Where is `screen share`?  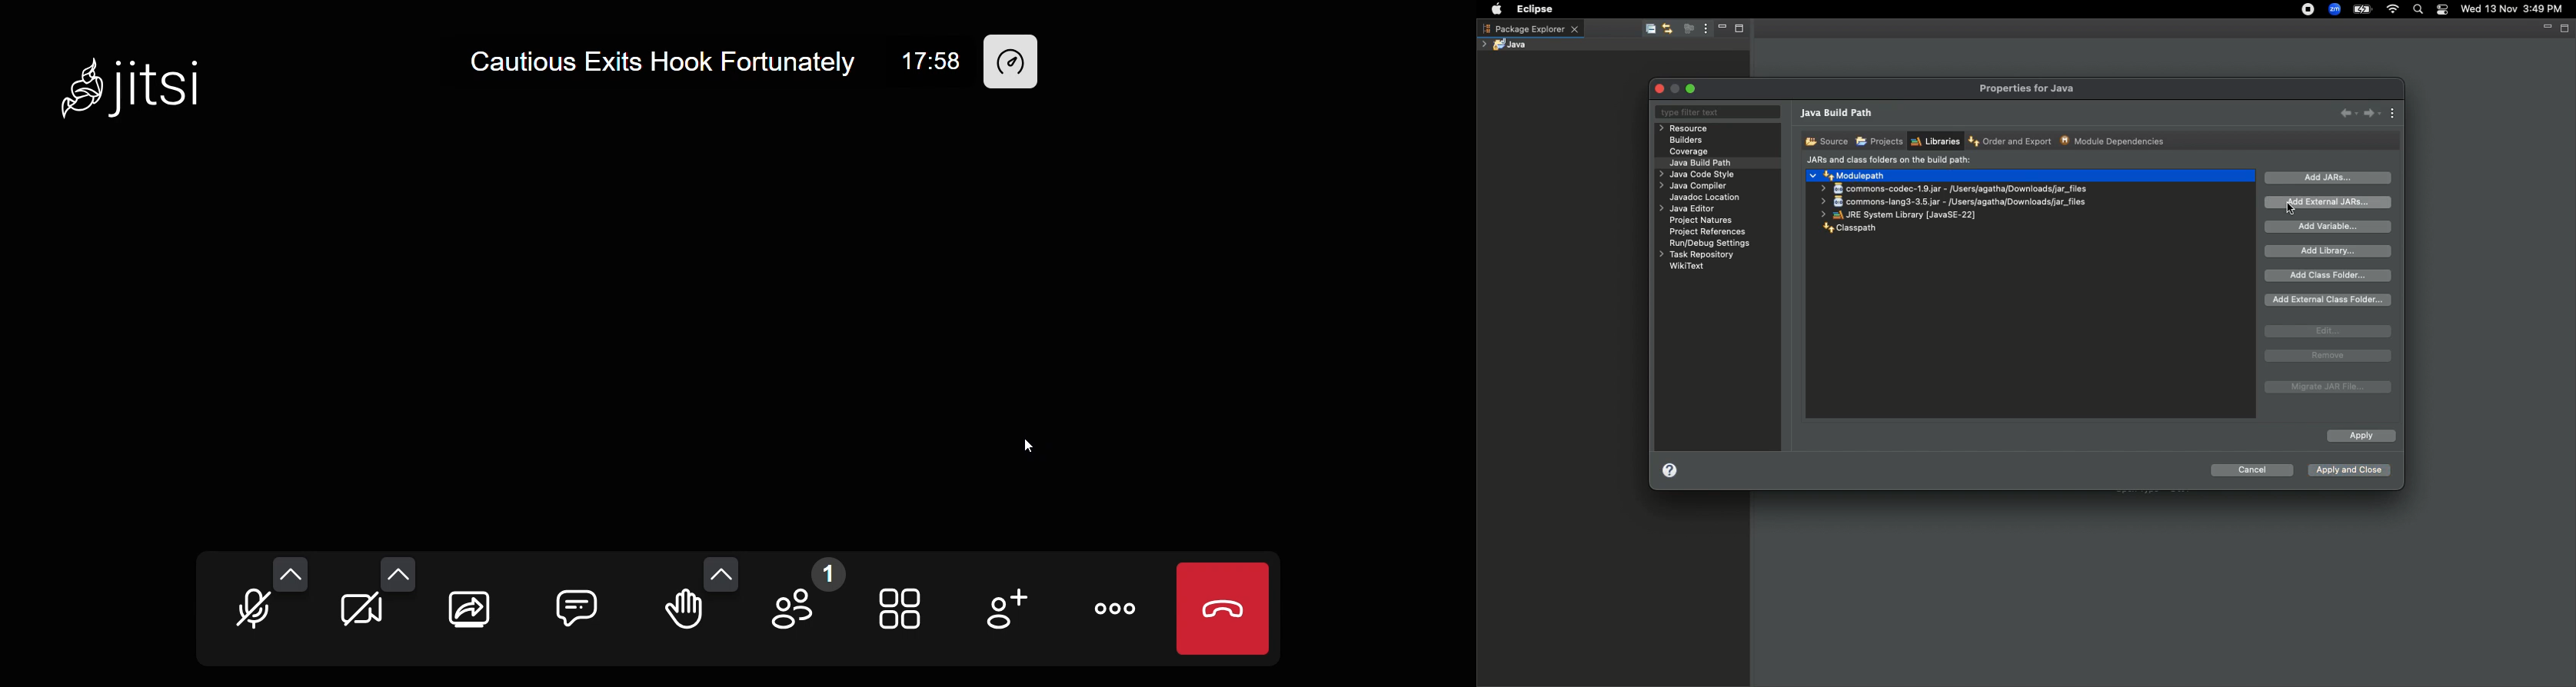 screen share is located at coordinates (469, 611).